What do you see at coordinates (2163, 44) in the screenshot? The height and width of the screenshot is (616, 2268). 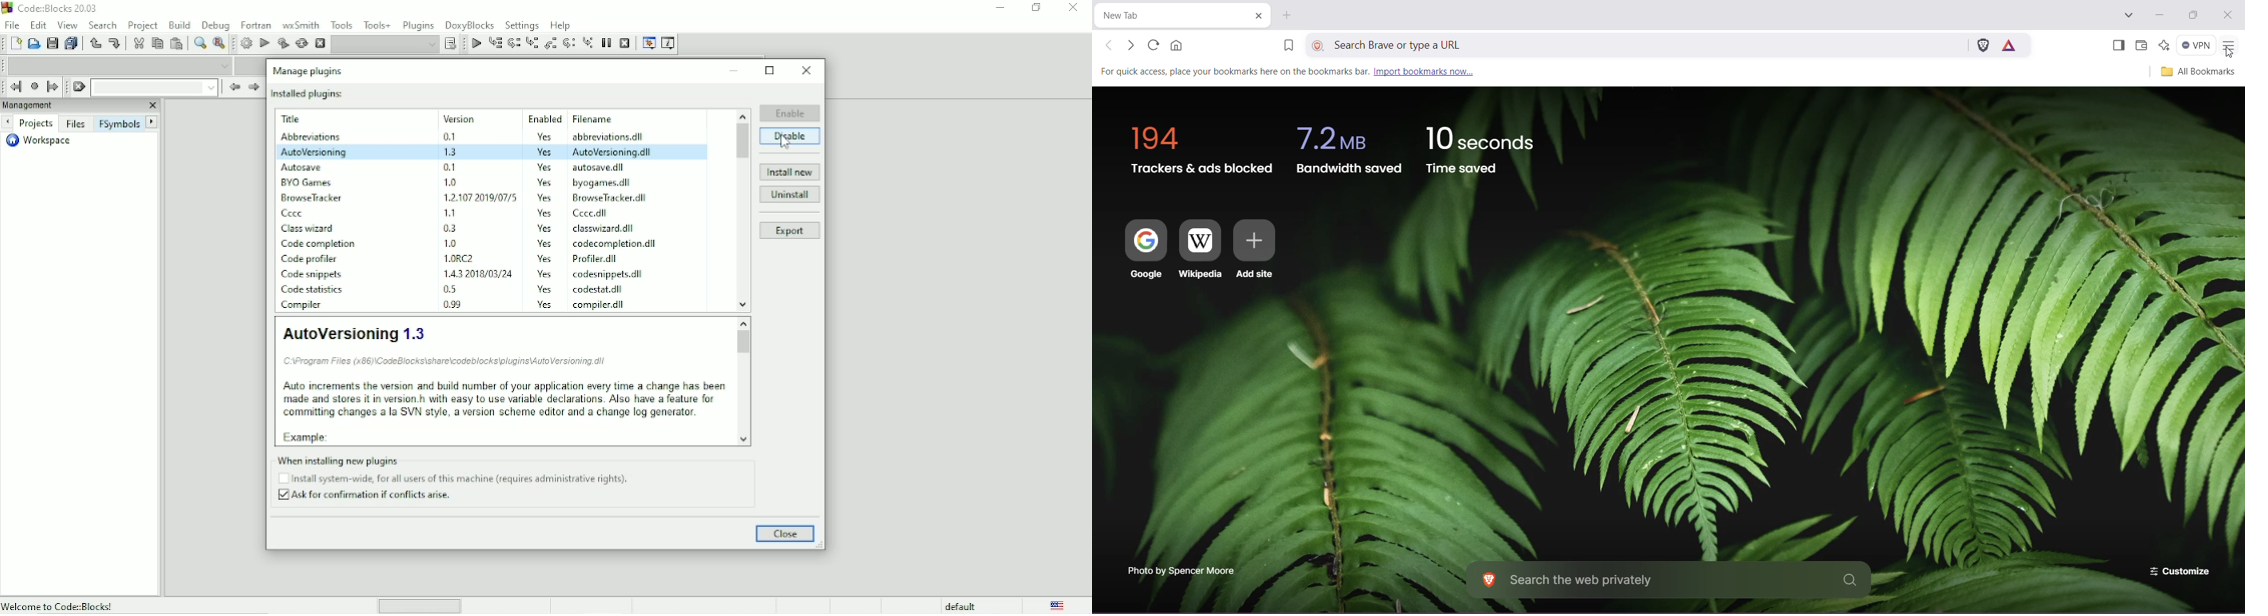 I see `Leo AI` at bounding box center [2163, 44].